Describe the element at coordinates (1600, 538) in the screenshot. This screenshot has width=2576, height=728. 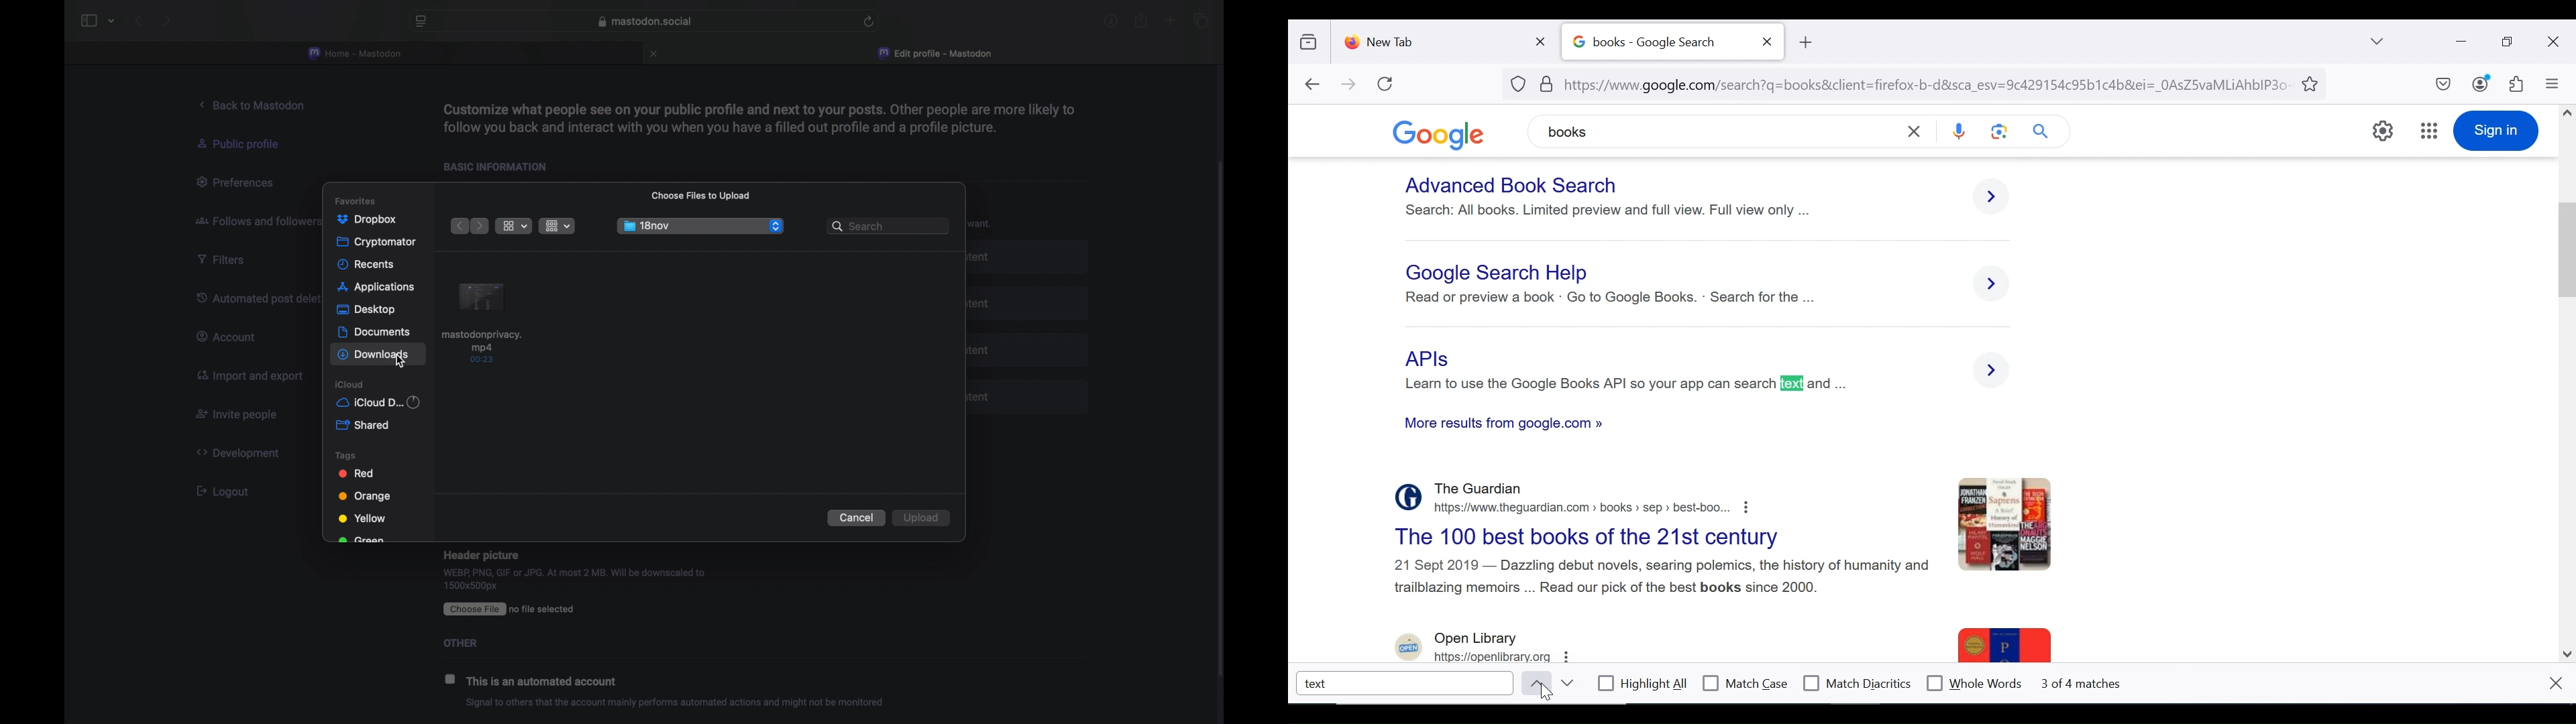
I see `the 100 best books of the 21st century` at that location.